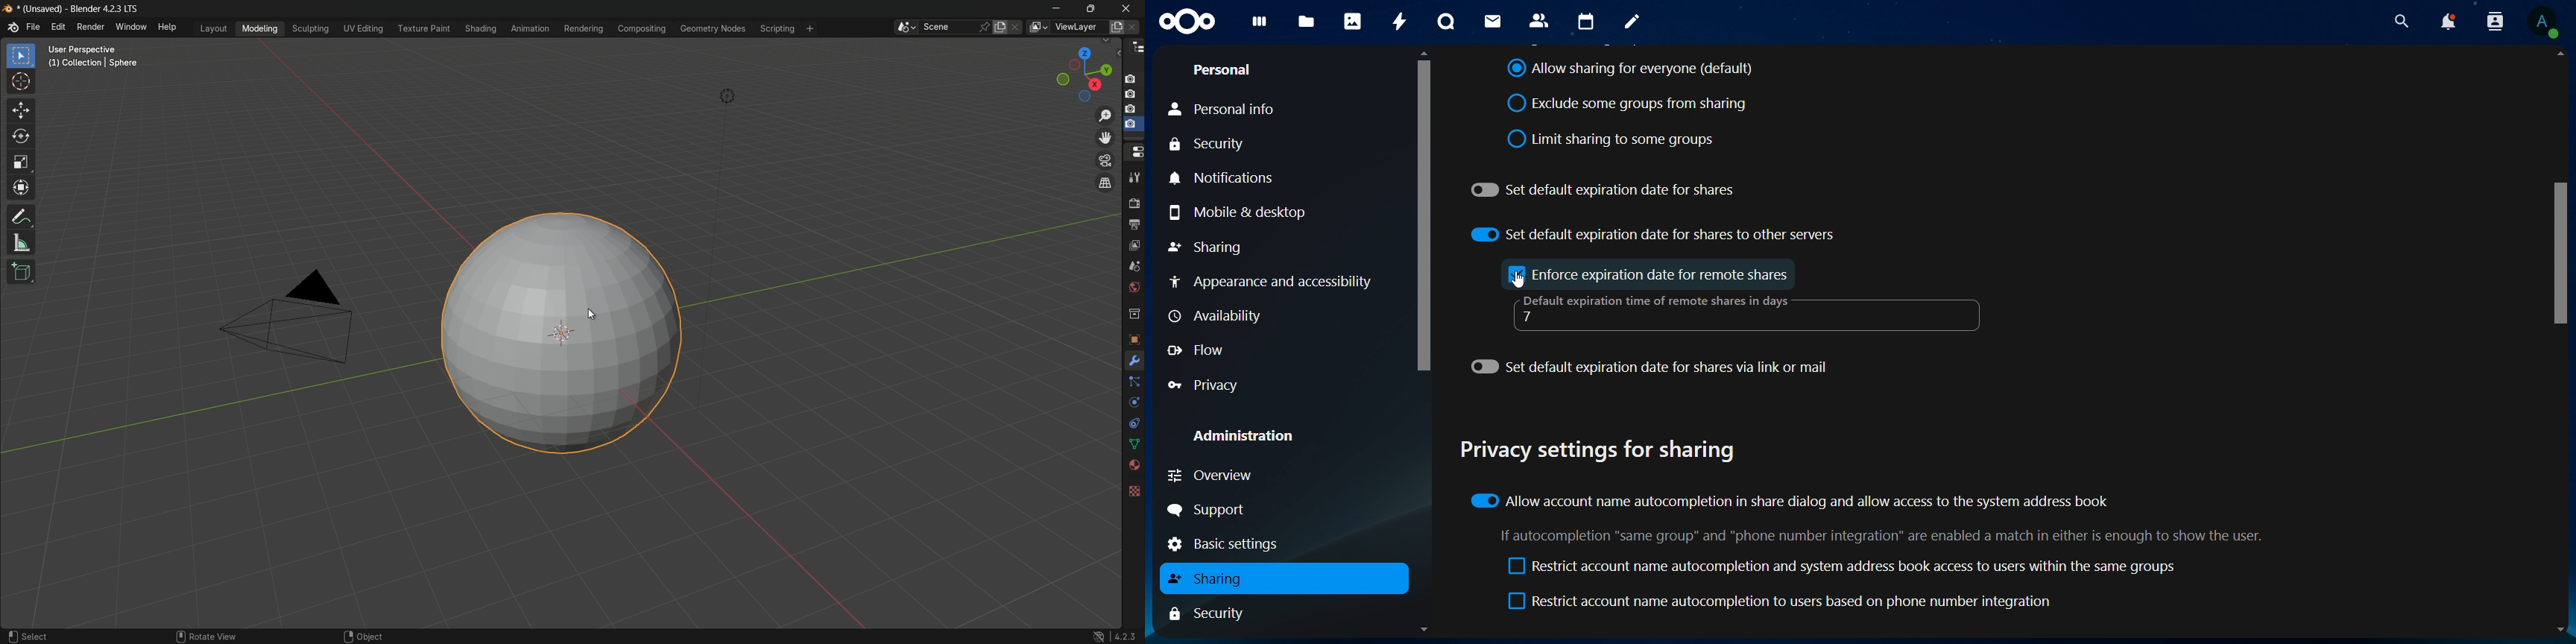  What do you see at coordinates (1251, 213) in the screenshot?
I see `mobile & desktop` at bounding box center [1251, 213].